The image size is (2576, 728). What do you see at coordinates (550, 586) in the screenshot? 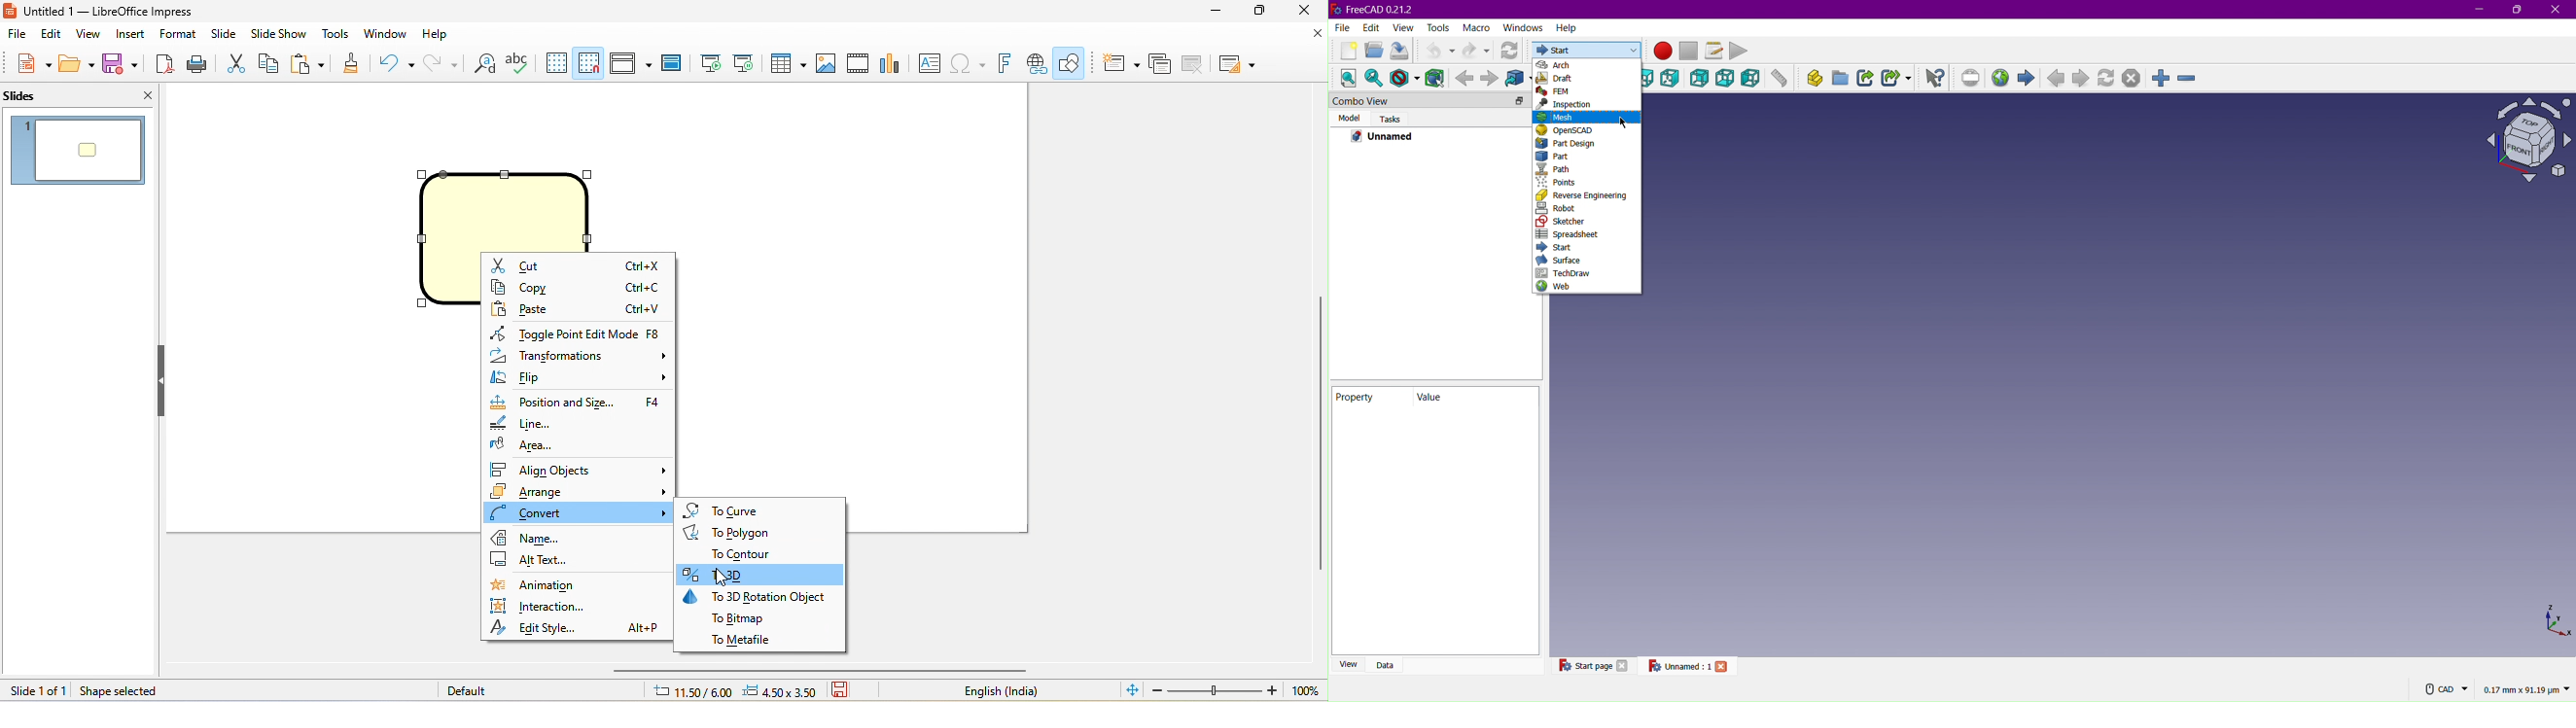
I see `animation` at bounding box center [550, 586].